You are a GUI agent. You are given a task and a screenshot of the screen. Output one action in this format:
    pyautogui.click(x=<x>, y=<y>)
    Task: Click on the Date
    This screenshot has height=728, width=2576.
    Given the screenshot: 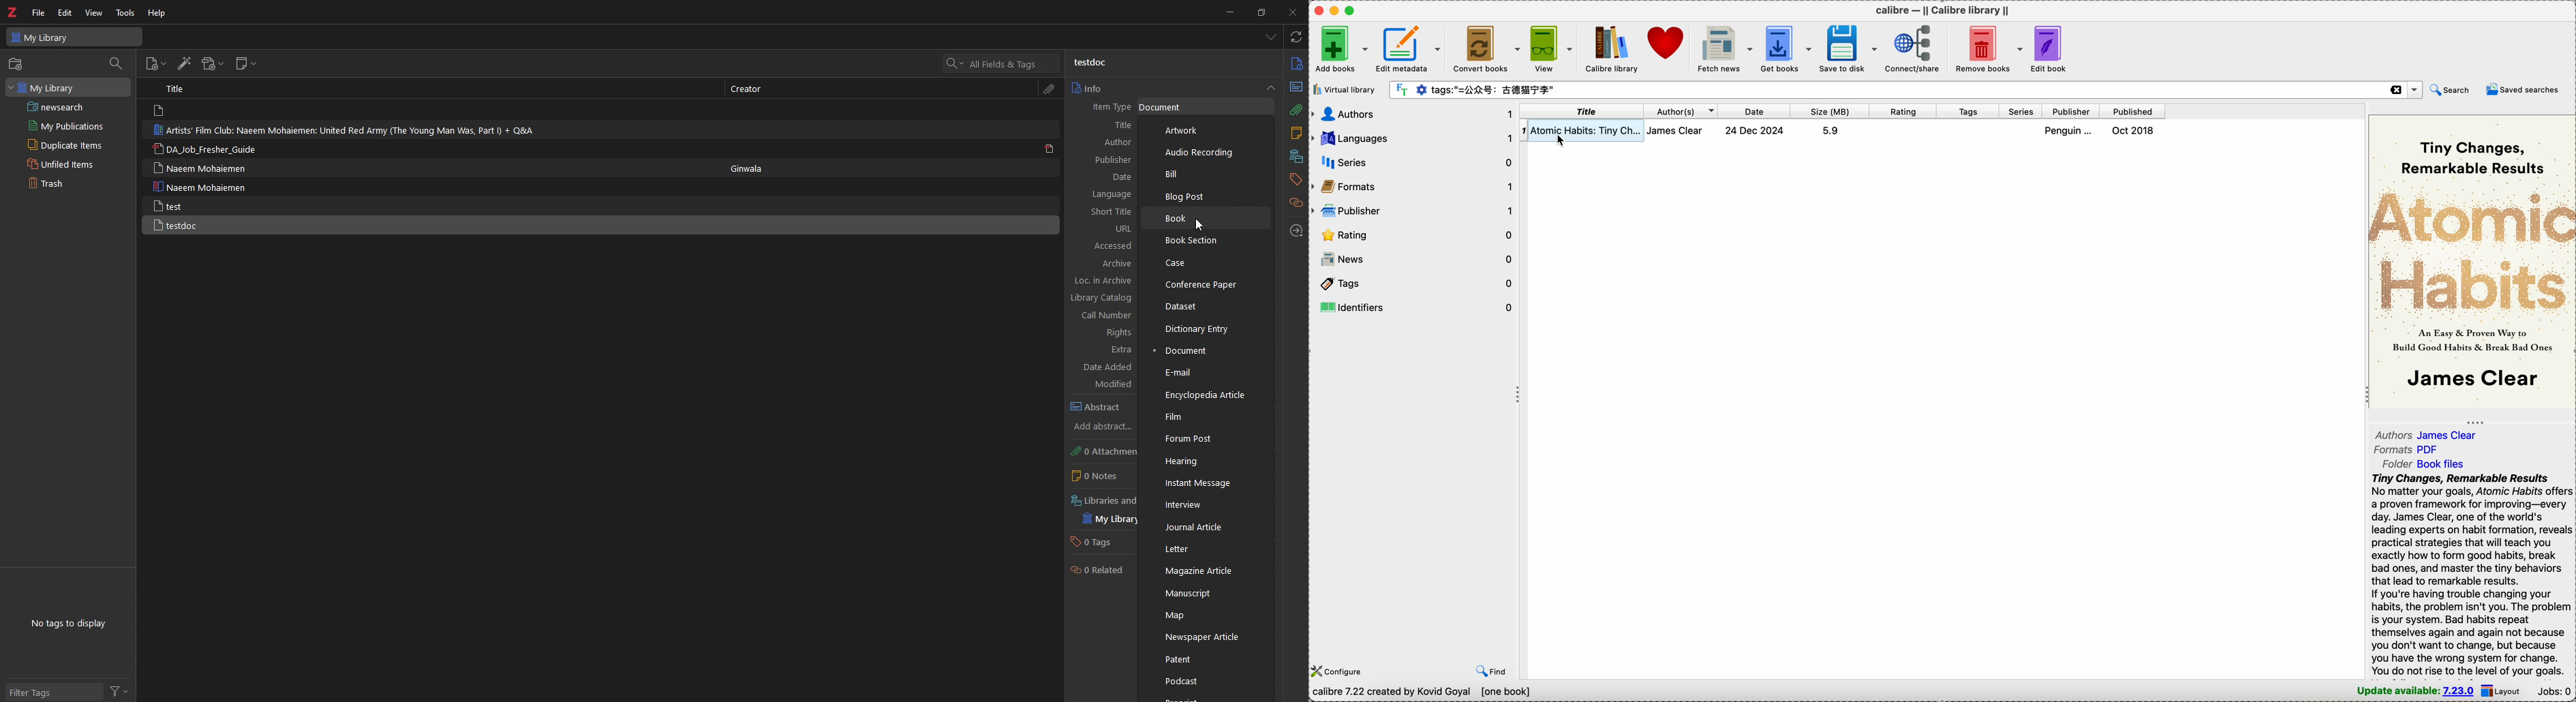 What is the action you would take?
    pyautogui.click(x=1115, y=177)
    